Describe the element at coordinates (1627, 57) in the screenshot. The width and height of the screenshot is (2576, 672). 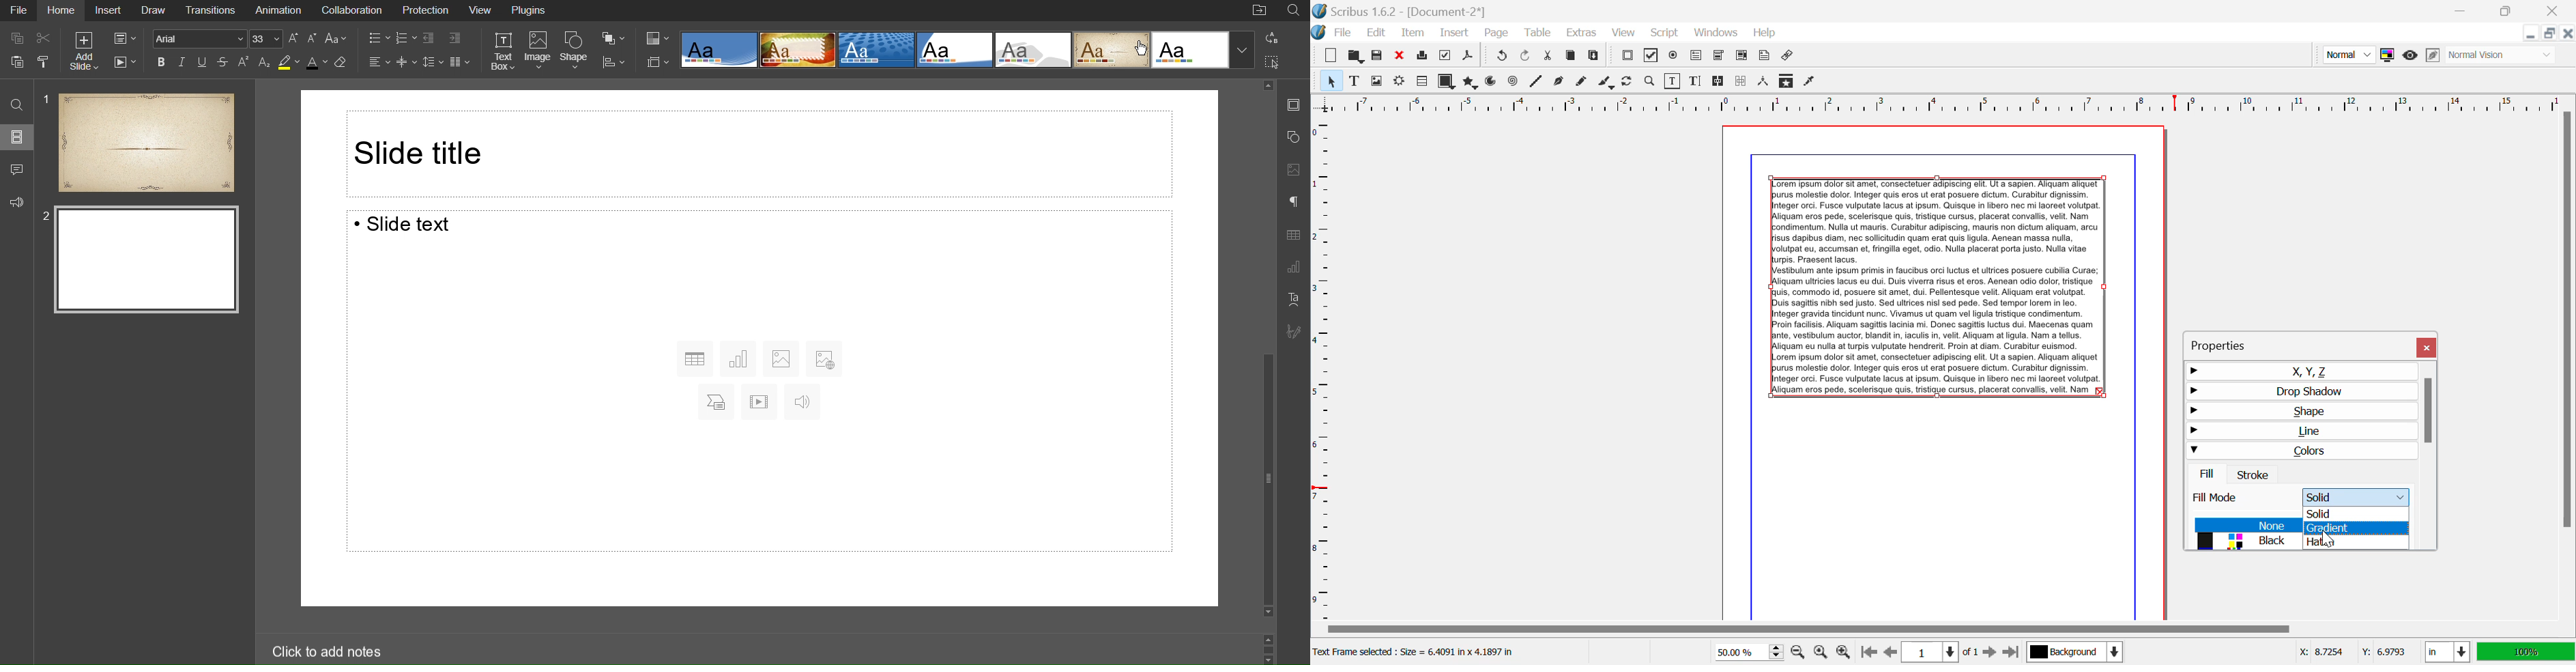
I see `Pdf Push Button` at that location.